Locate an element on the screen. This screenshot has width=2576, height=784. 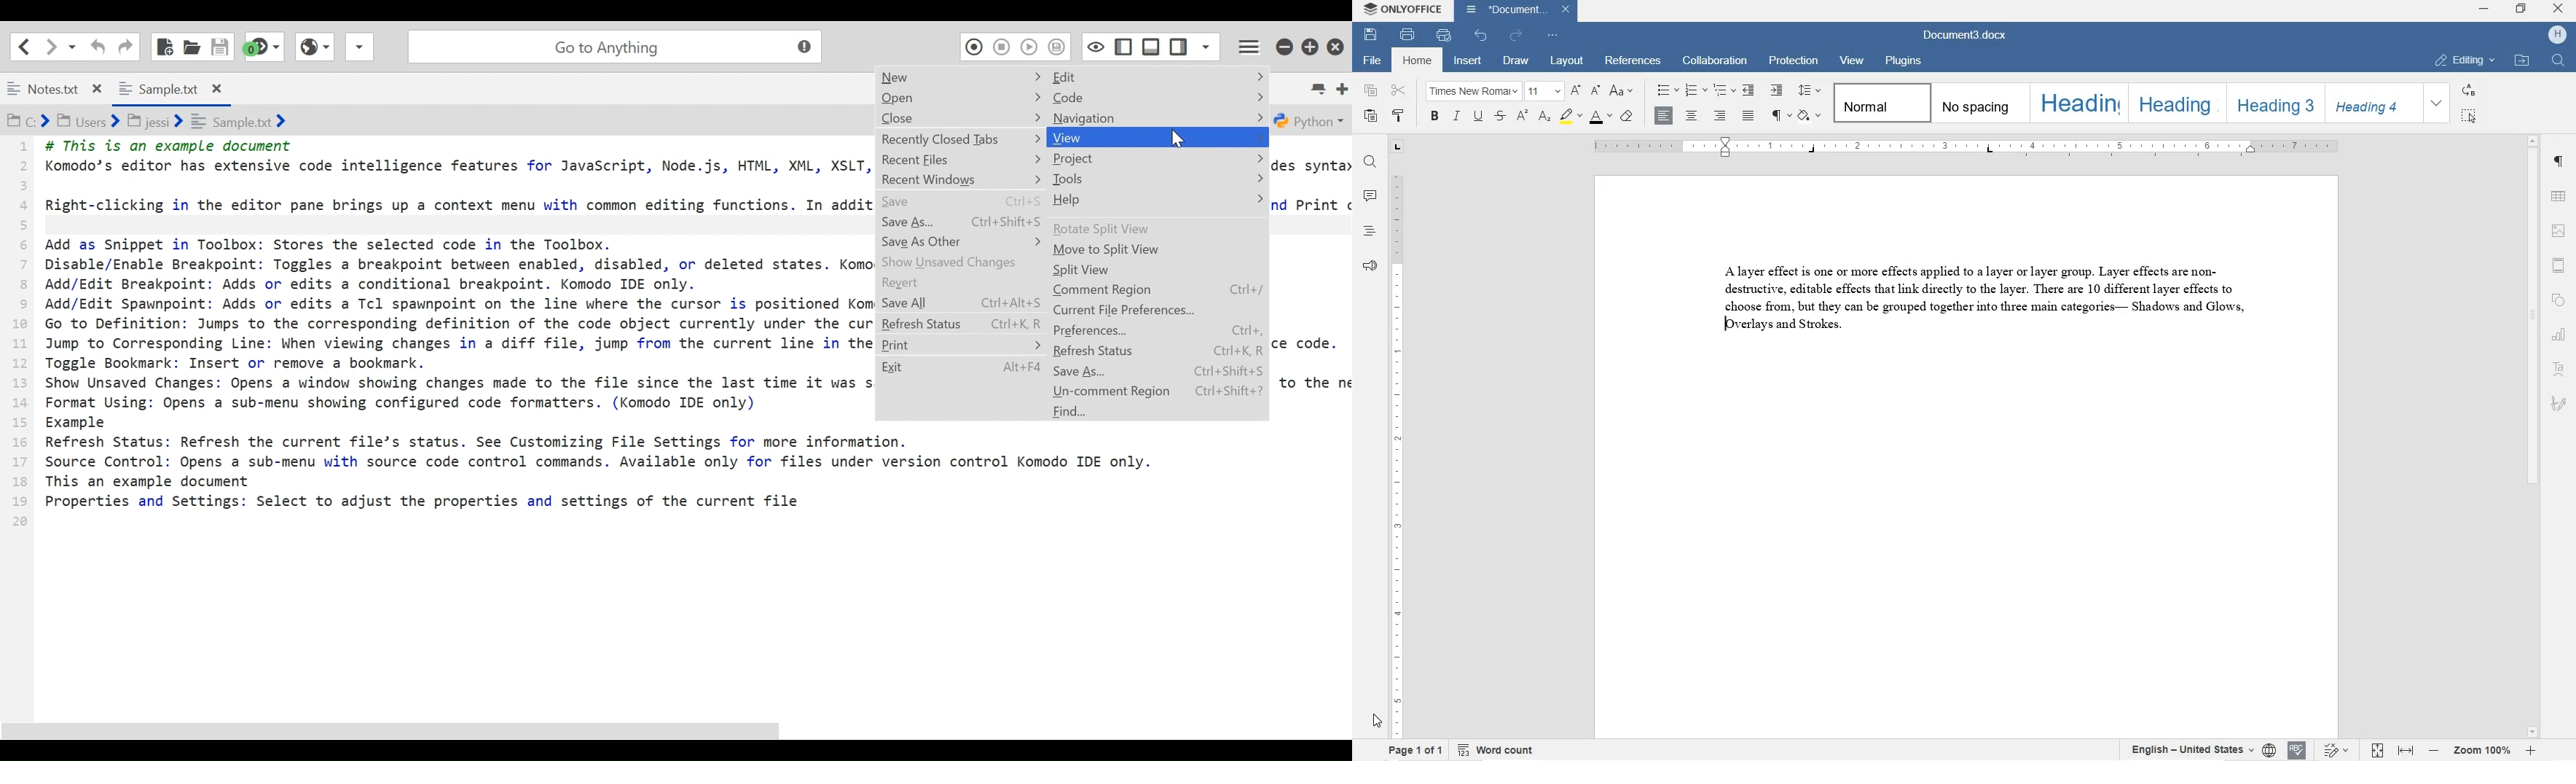
comments is located at coordinates (1371, 198).